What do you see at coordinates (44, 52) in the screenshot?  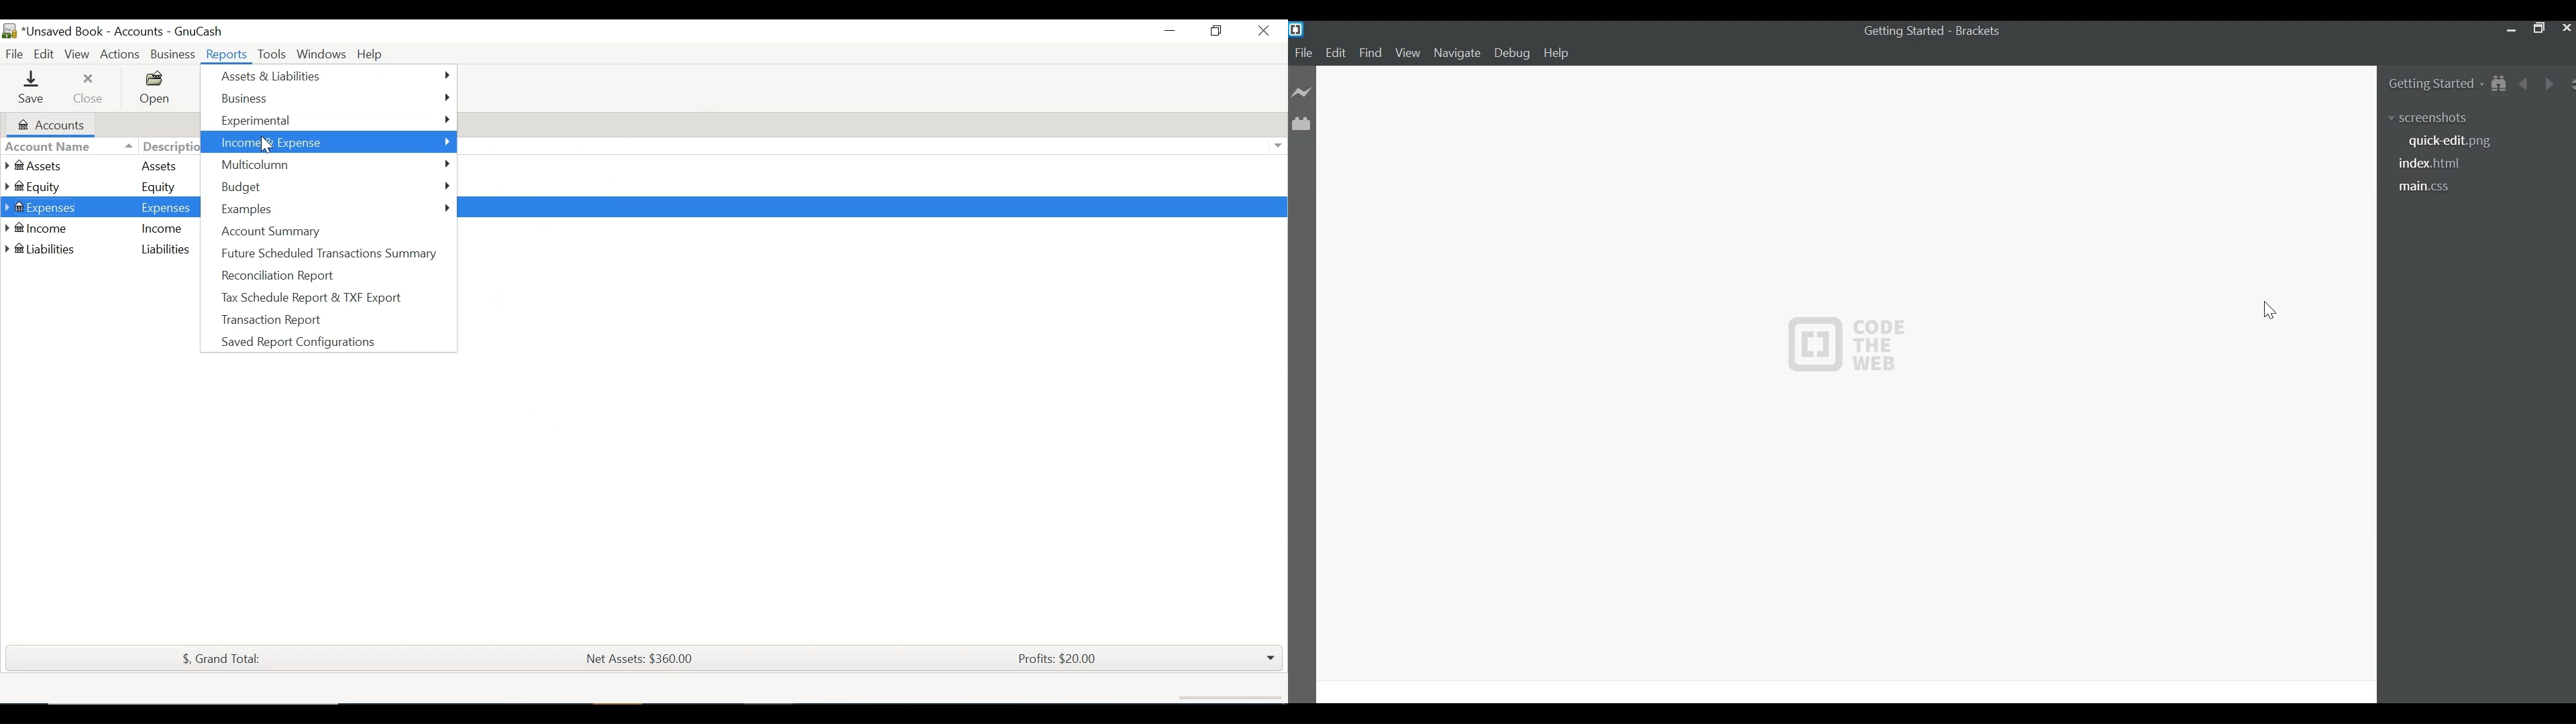 I see `Edit` at bounding box center [44, 52].